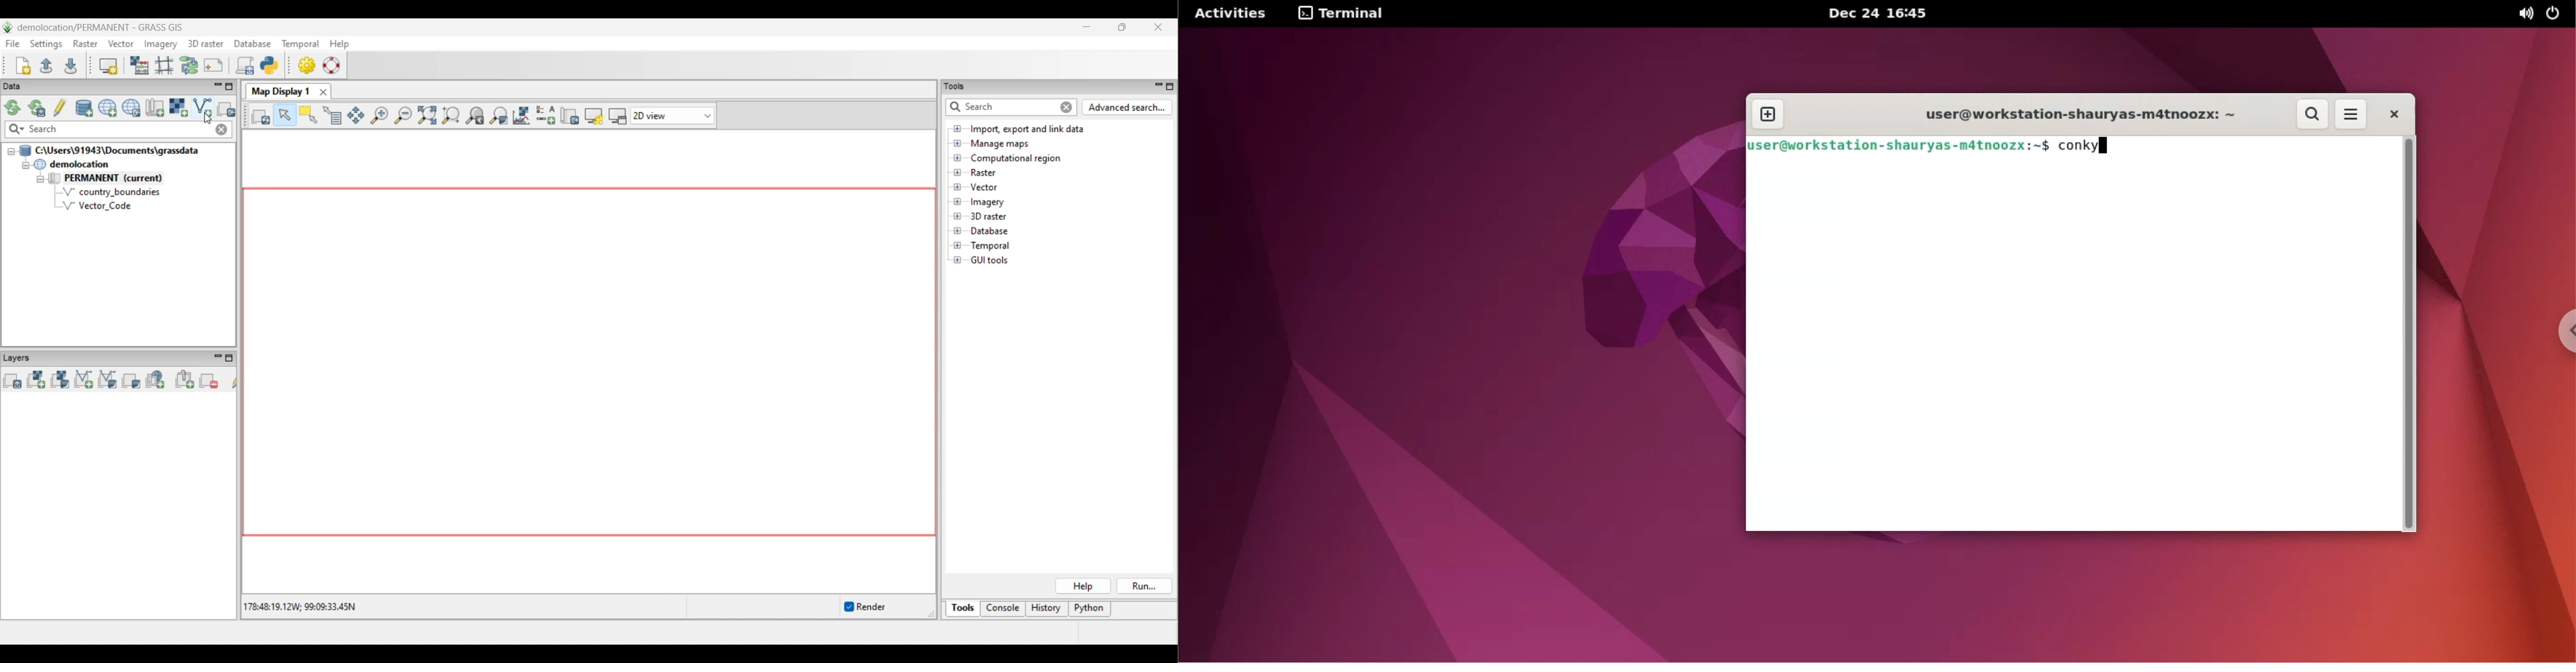 This screenshot has height=672, width=2576. What do you see at coordinates (330, 115) in the screenshot?
I see `Query raster/vector map(s)` at bounding box center [330, 115].